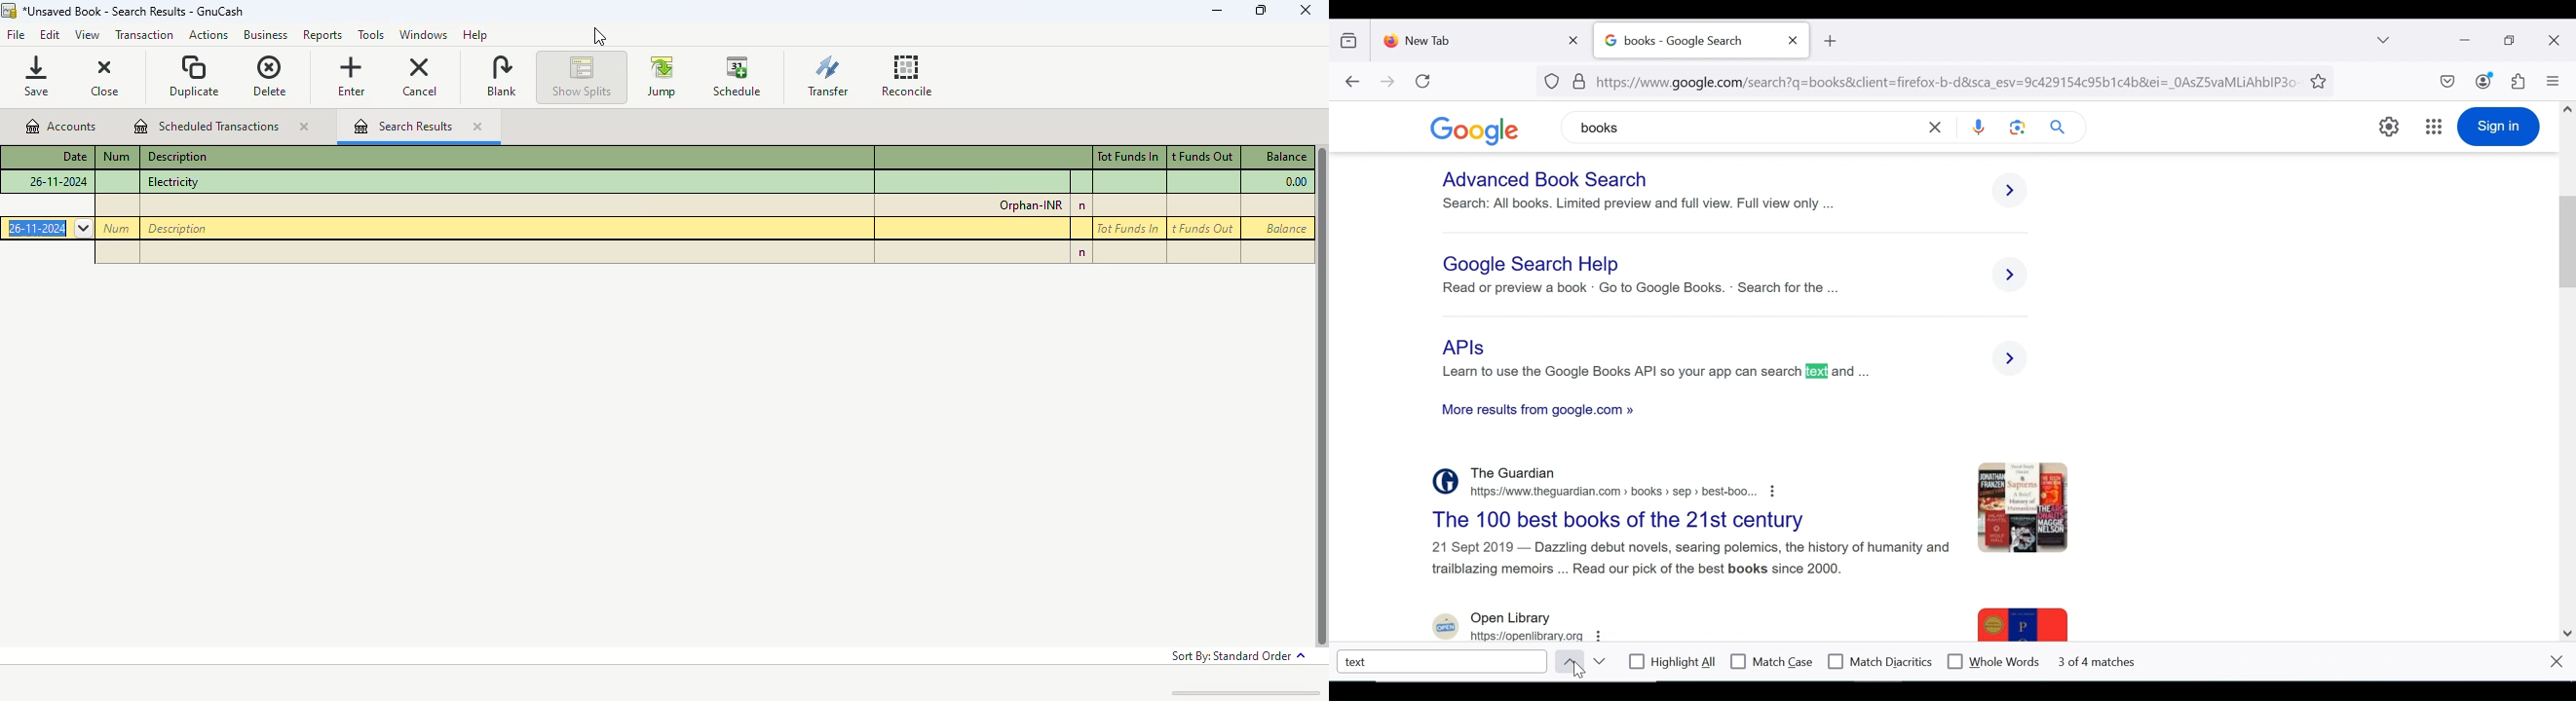  What do you see at coordinates (907, 75) in the screenshot?
I see `reconcile` at bounding box center [907, 75].